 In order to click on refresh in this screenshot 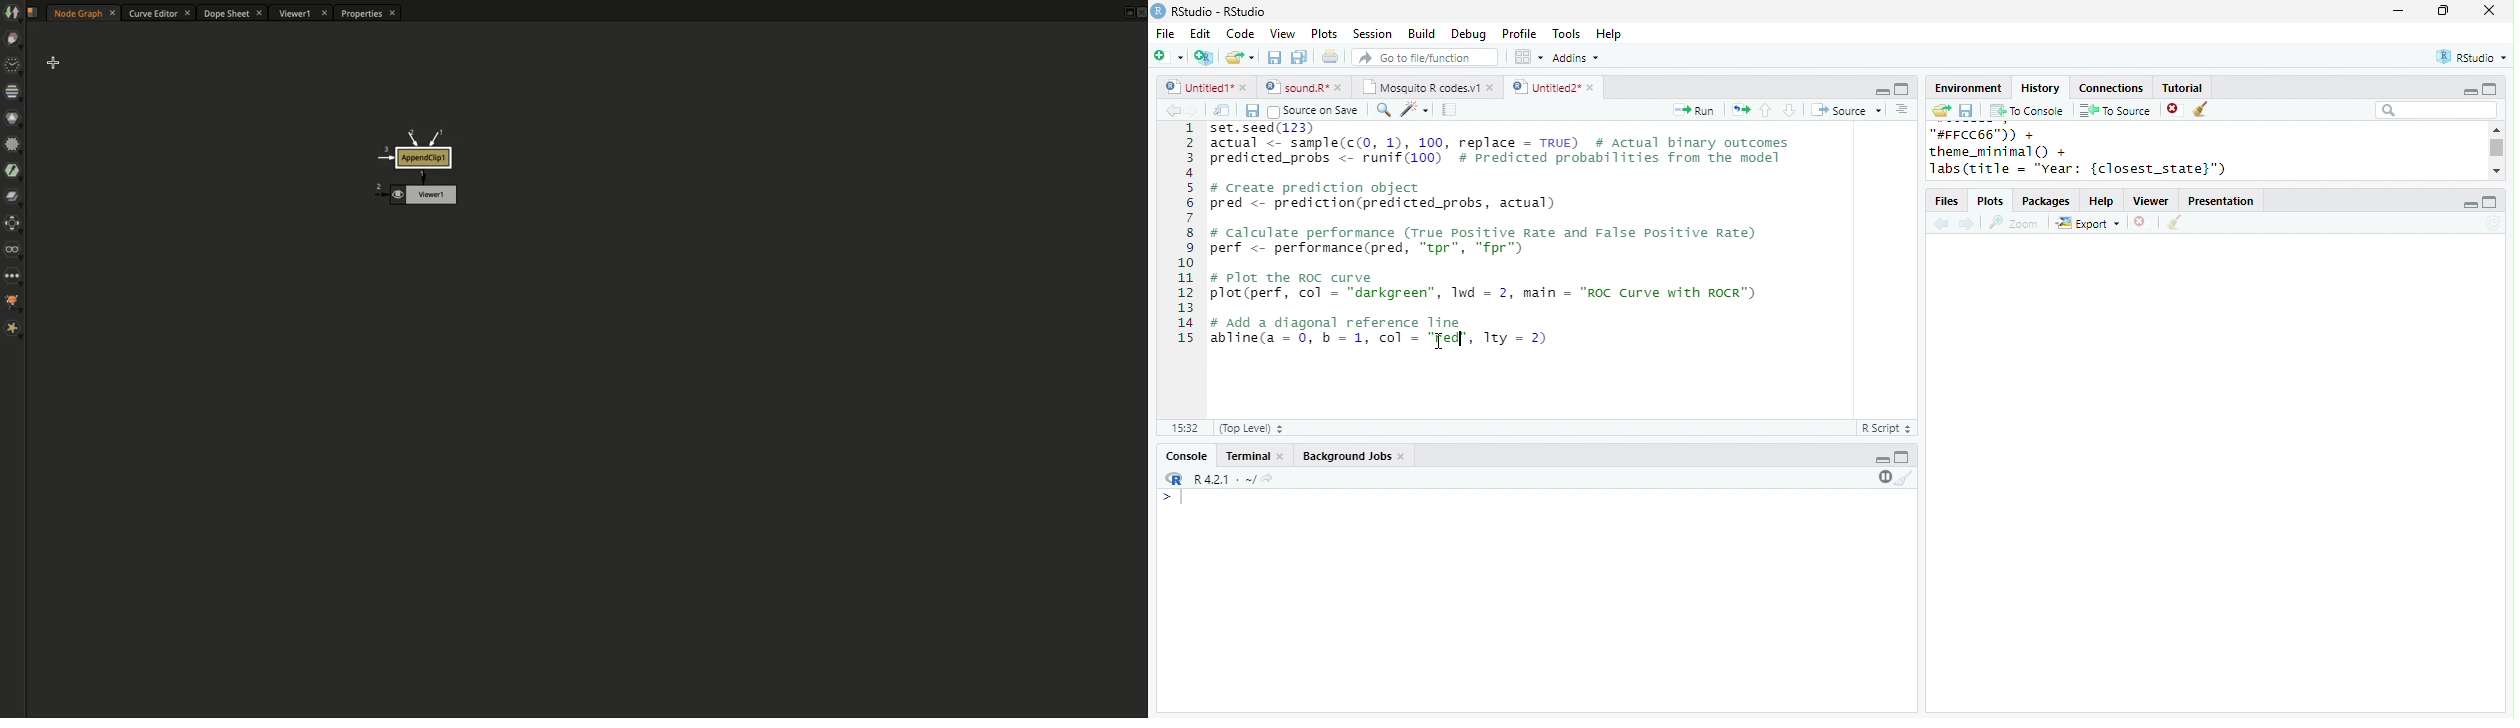, I will do `click(2493, 223)`.